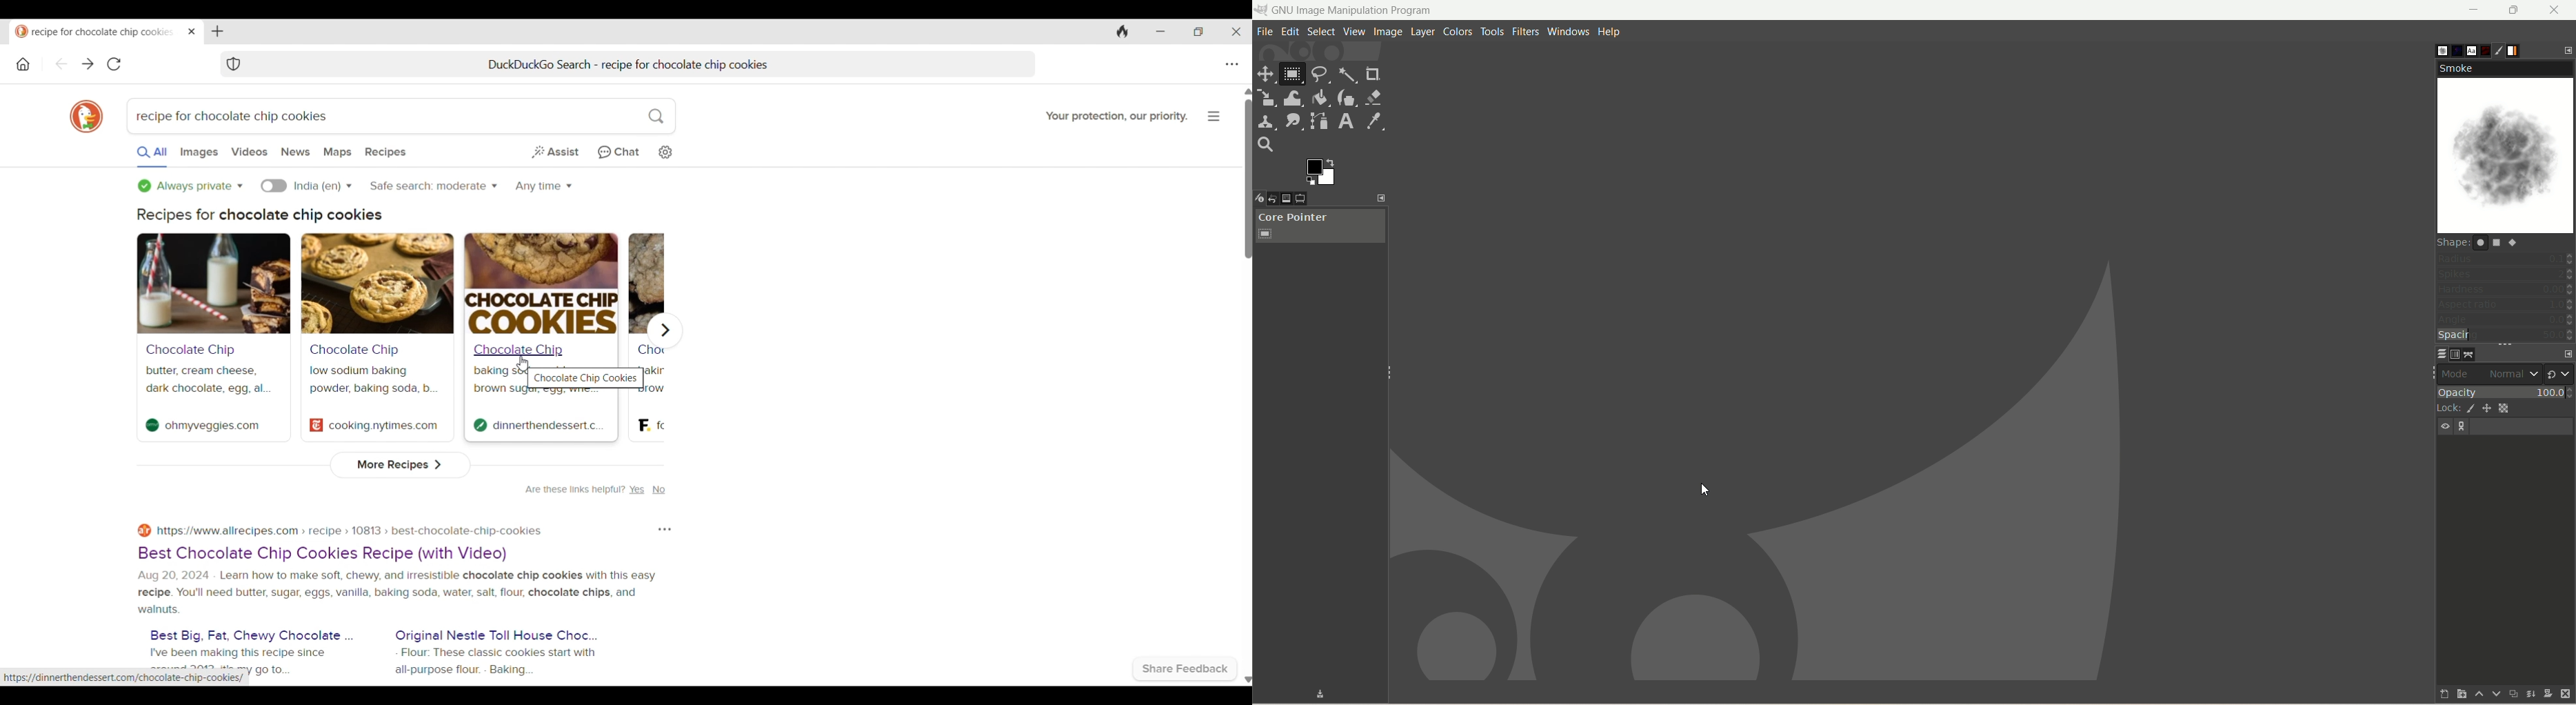 This screenshot has height=728, width=2576. What do you see at coordinates (1197, 33) in the screenshot?
I see `Show interface in a smaller tab` at bounding box center [1197, 33].